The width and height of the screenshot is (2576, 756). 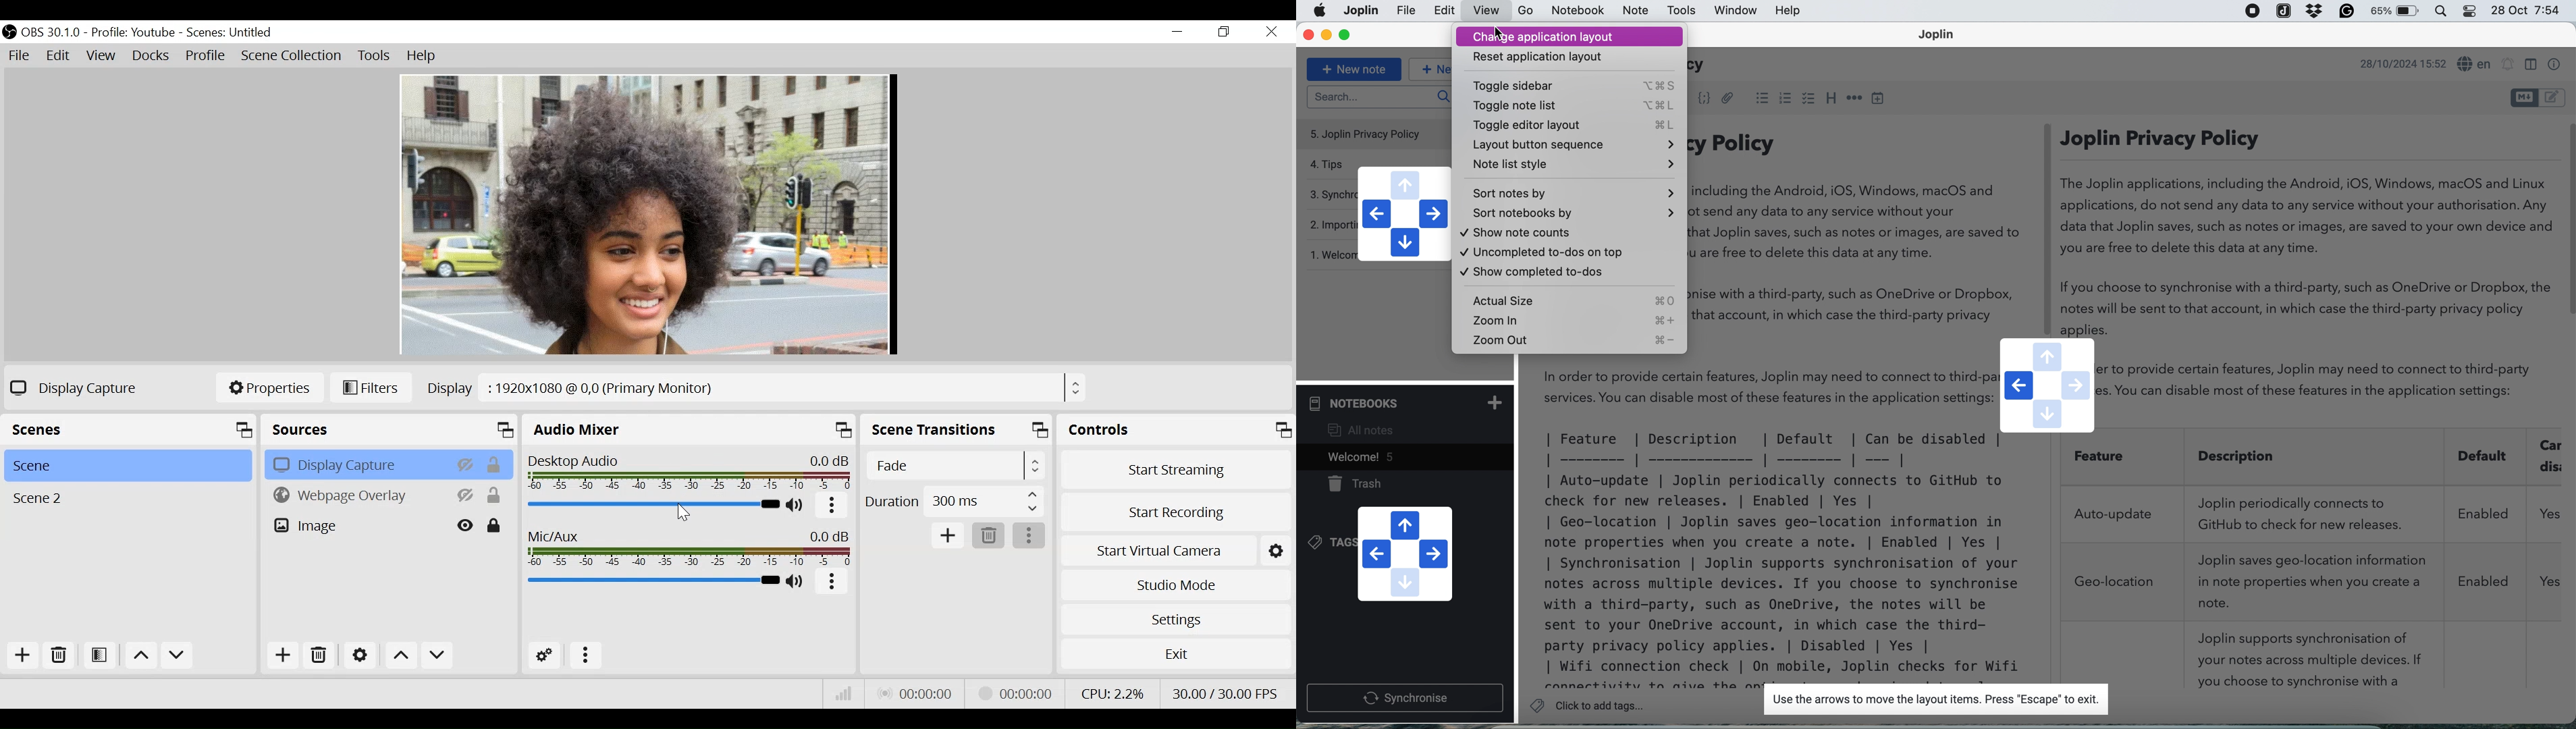 What do you see at coordinates (1571, 127) in the screenshot?
I see `Toggle editor layout` at bounding box center [1571, 127].